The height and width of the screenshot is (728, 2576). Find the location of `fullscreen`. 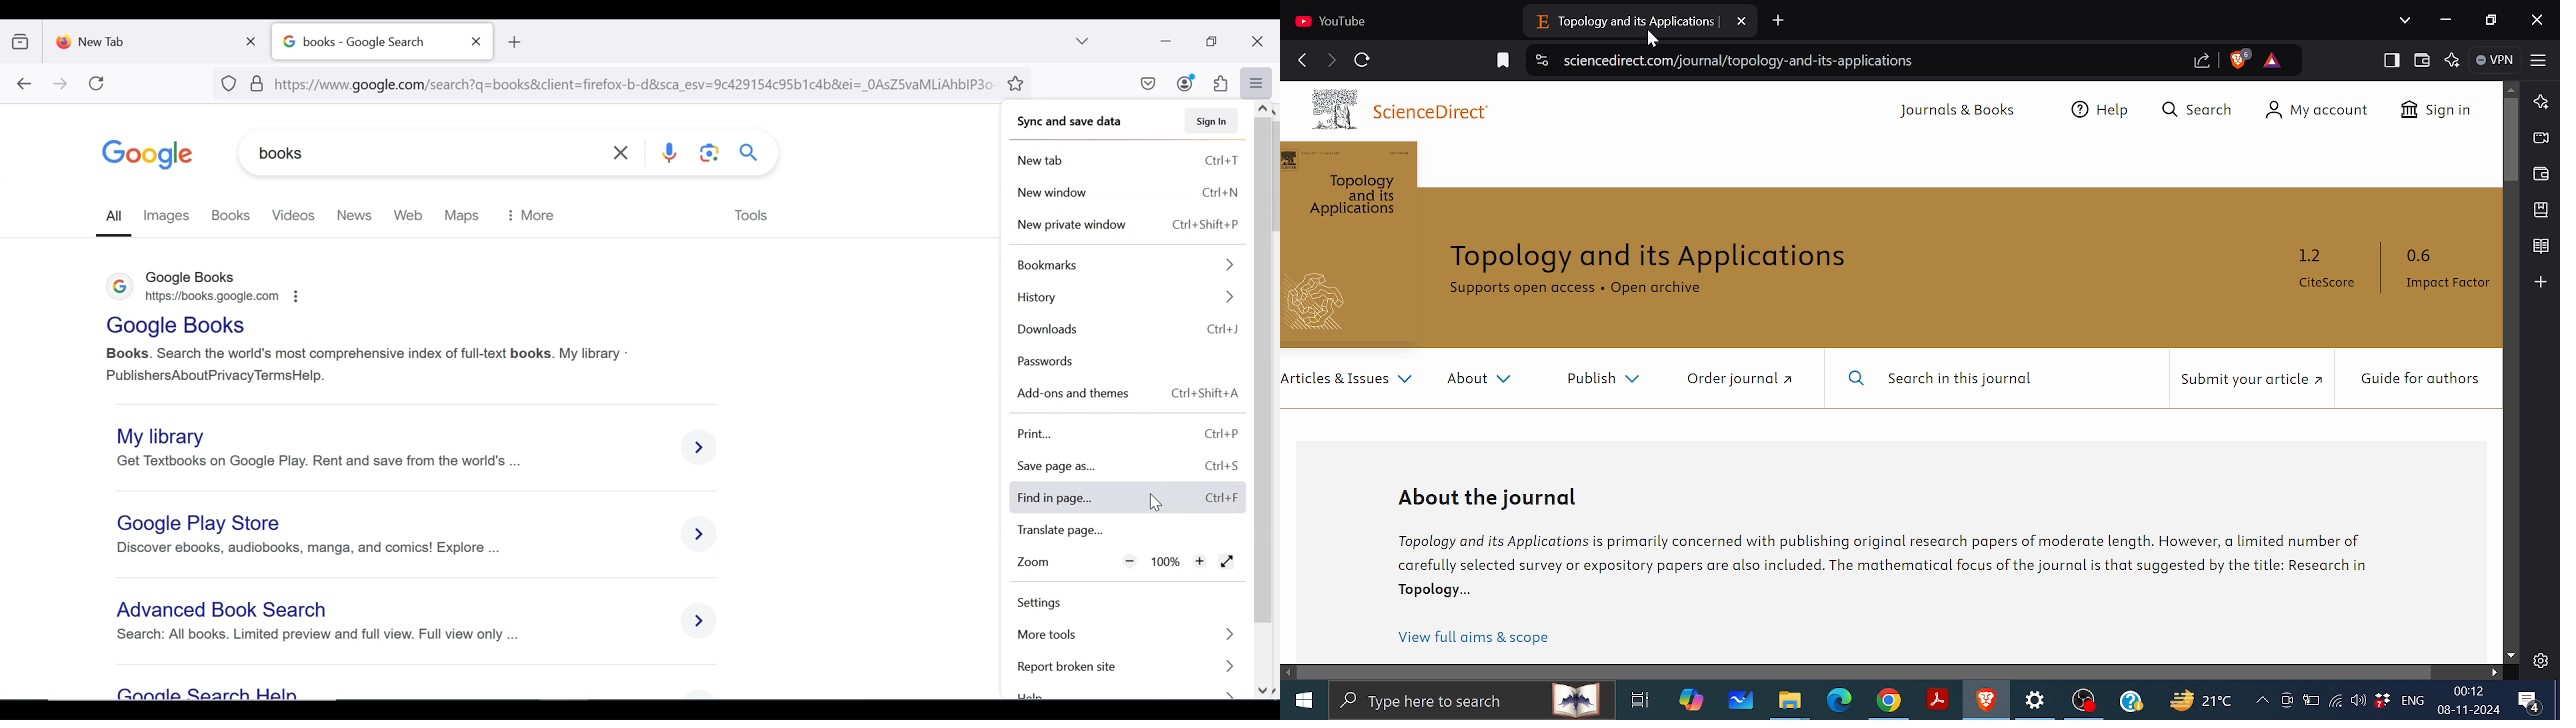

fullscreen is located at coordinates (1228, 563).